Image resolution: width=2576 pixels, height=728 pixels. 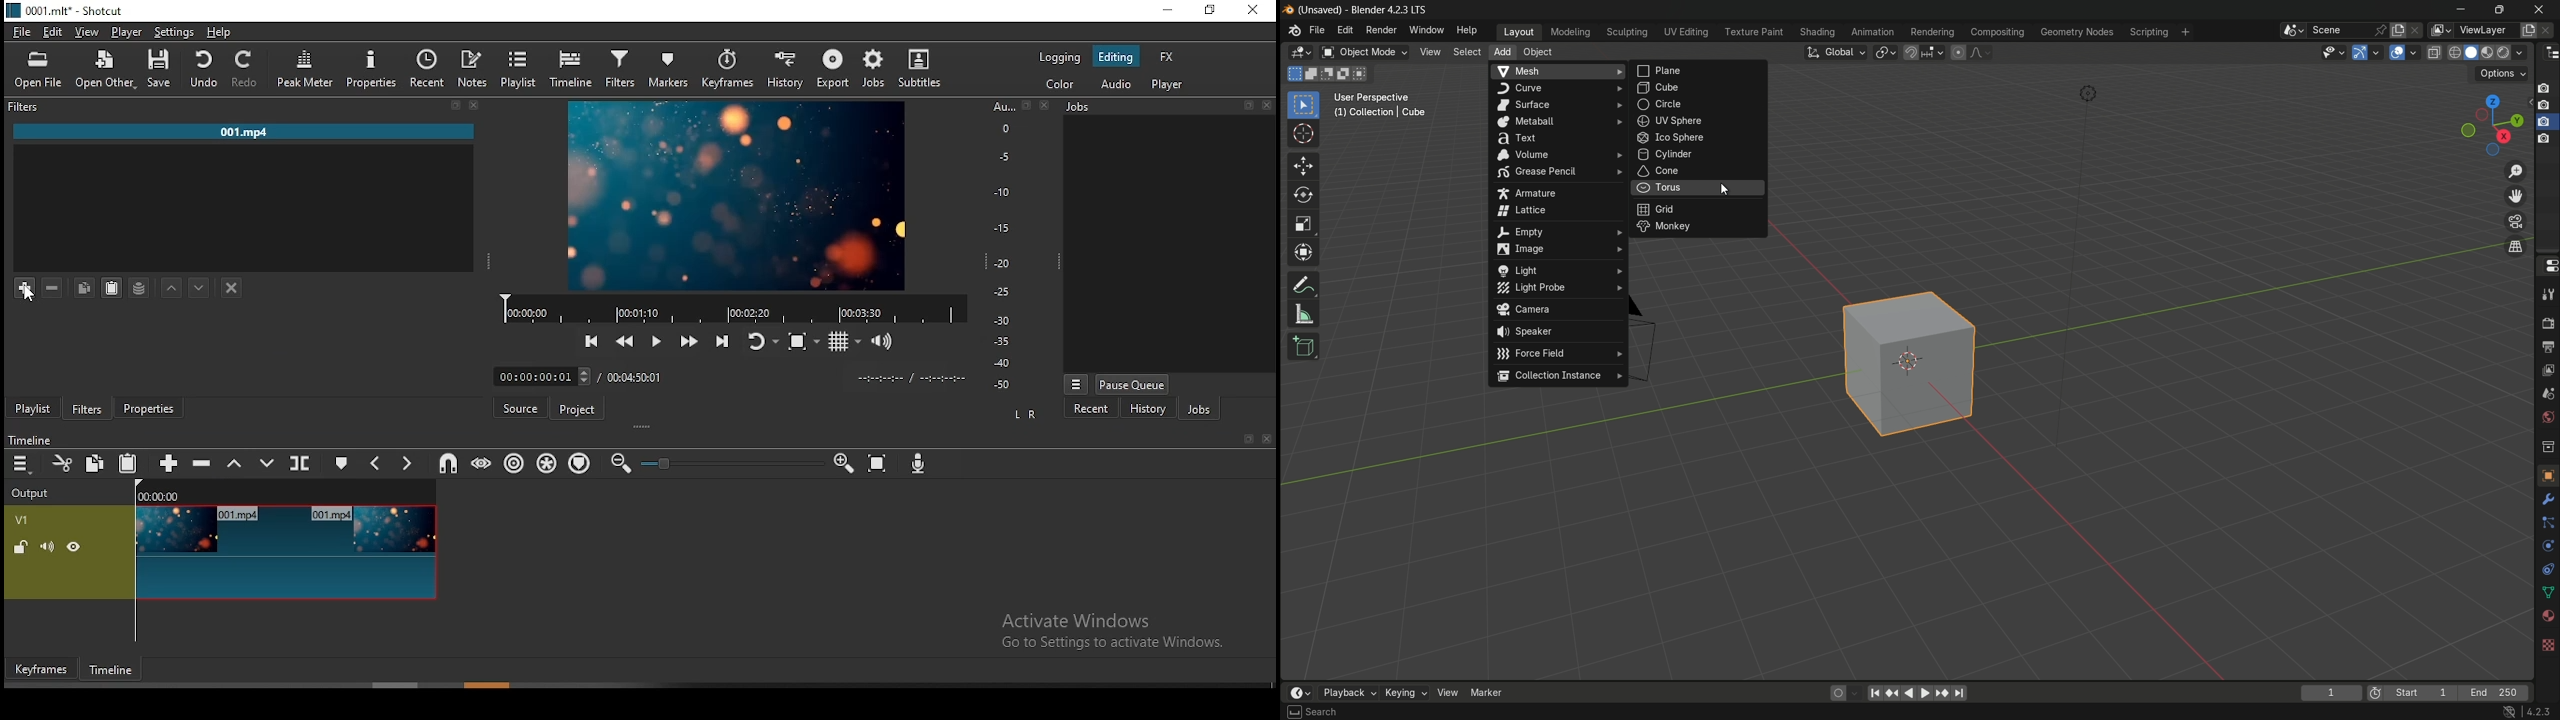 What do you see at coordinates (873, 72) in the screenshot?
I see `jobs` at bounding box center [873, 72].